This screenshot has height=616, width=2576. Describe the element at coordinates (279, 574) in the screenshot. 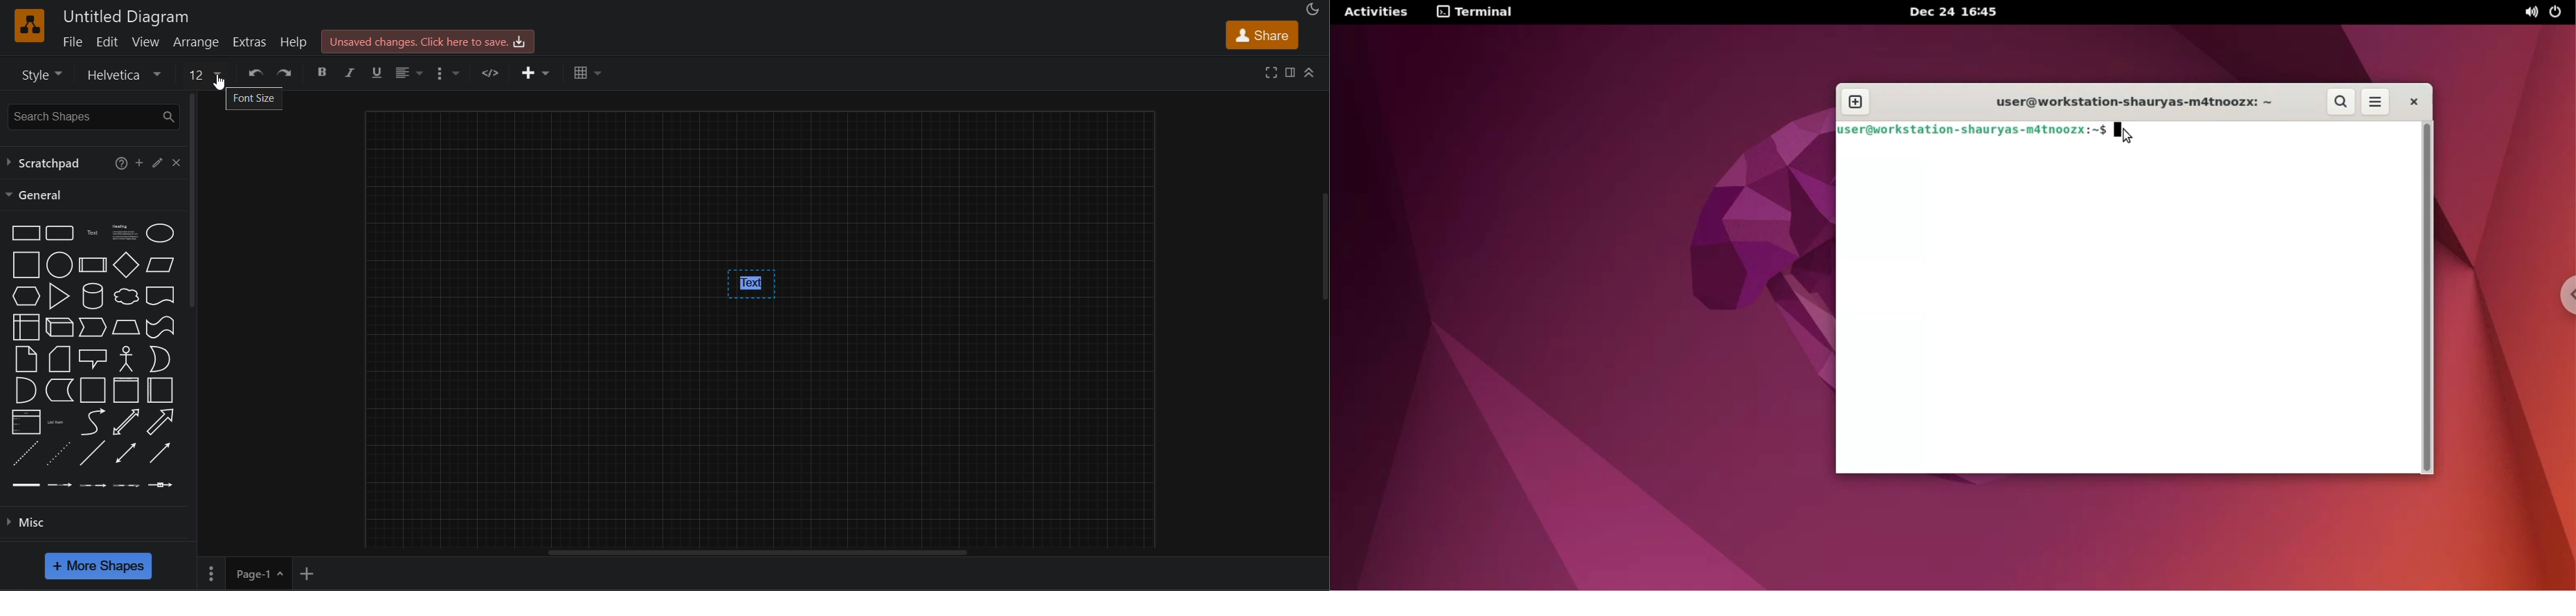

I see `Page options` at that location.